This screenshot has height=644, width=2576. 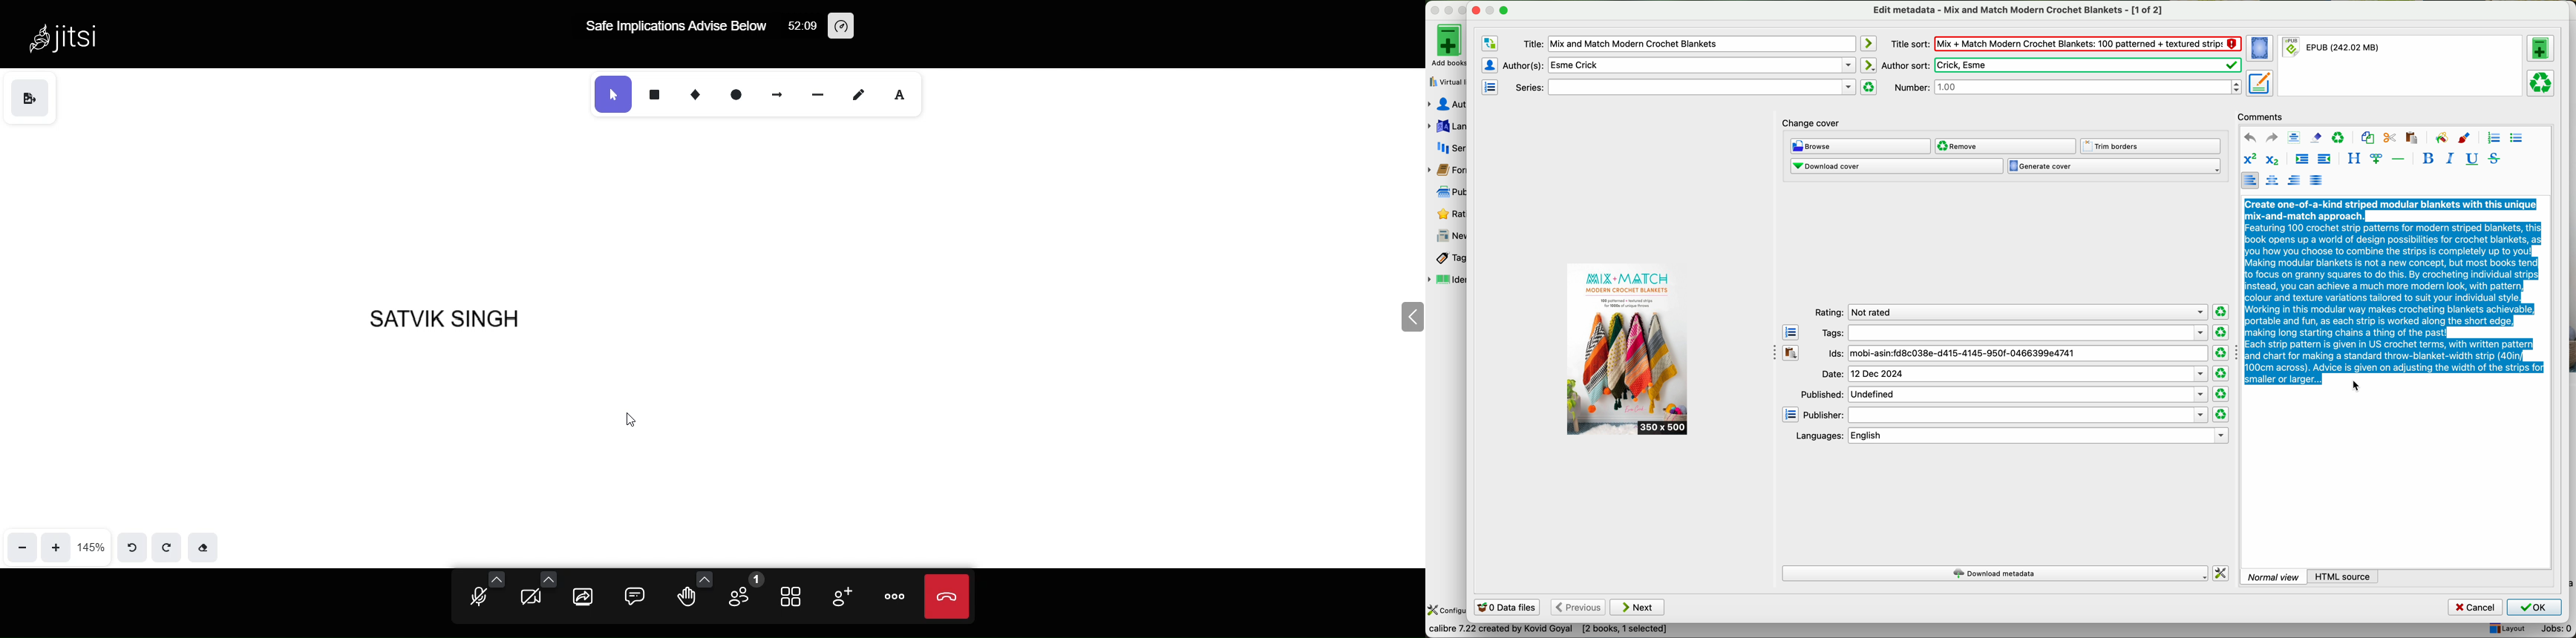 I want to click on rating, so click(x=2009, y=312).